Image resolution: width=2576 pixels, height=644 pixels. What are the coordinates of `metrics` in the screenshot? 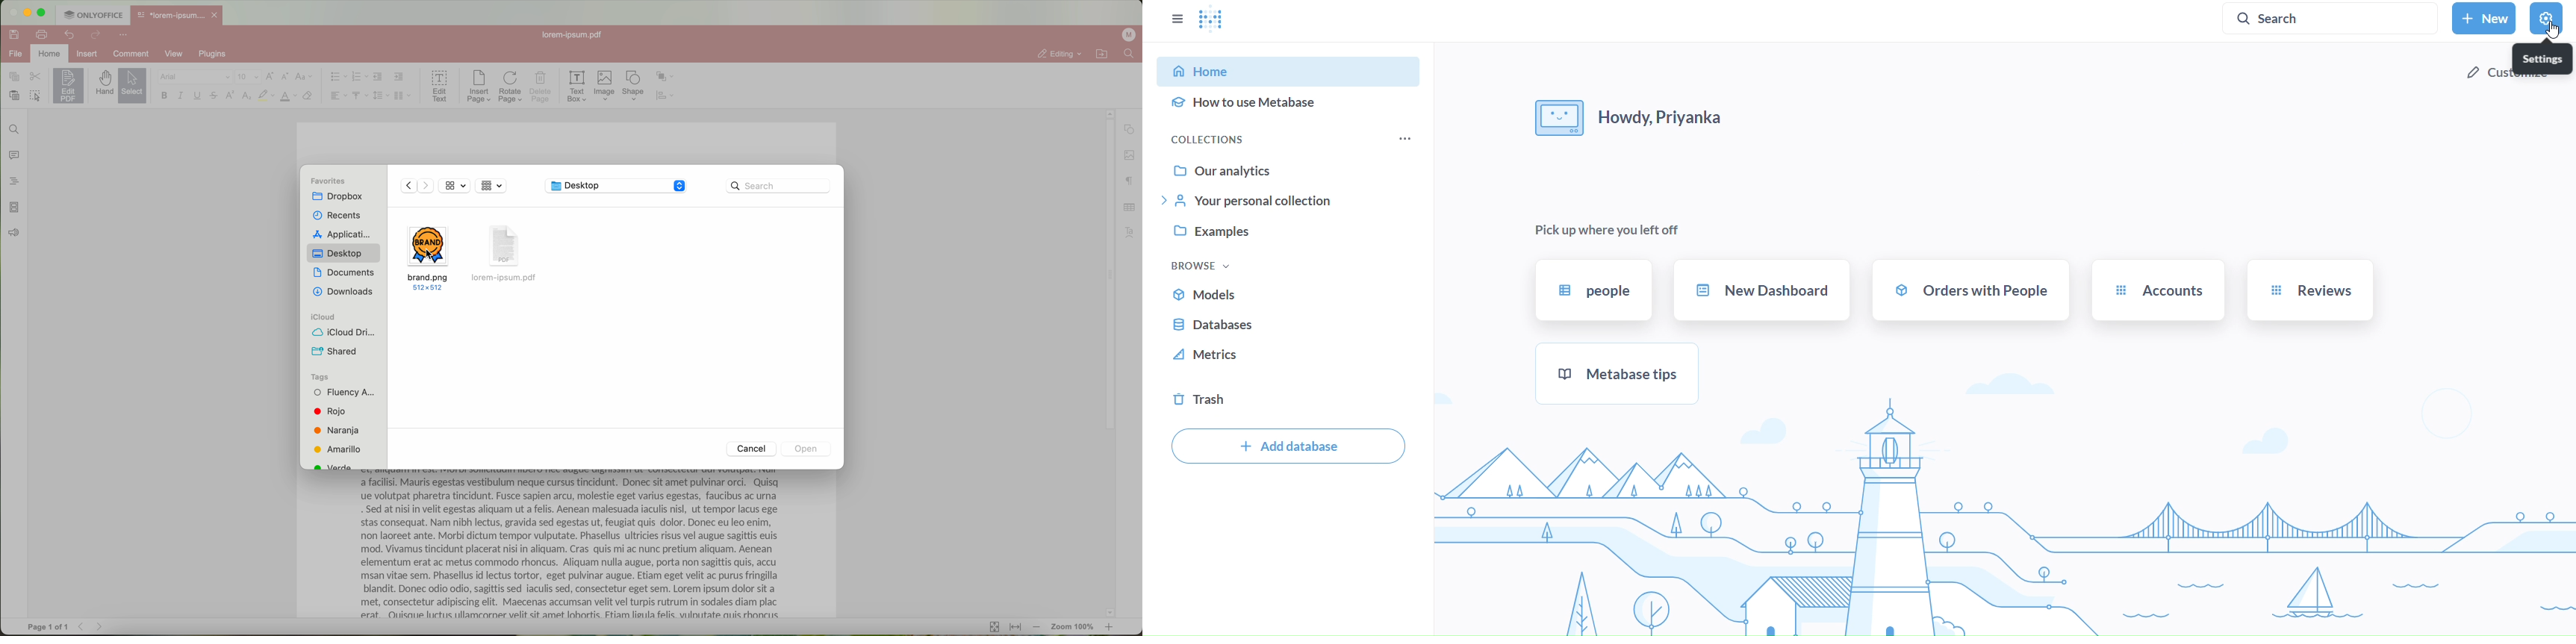 It's located at (1289, 357).